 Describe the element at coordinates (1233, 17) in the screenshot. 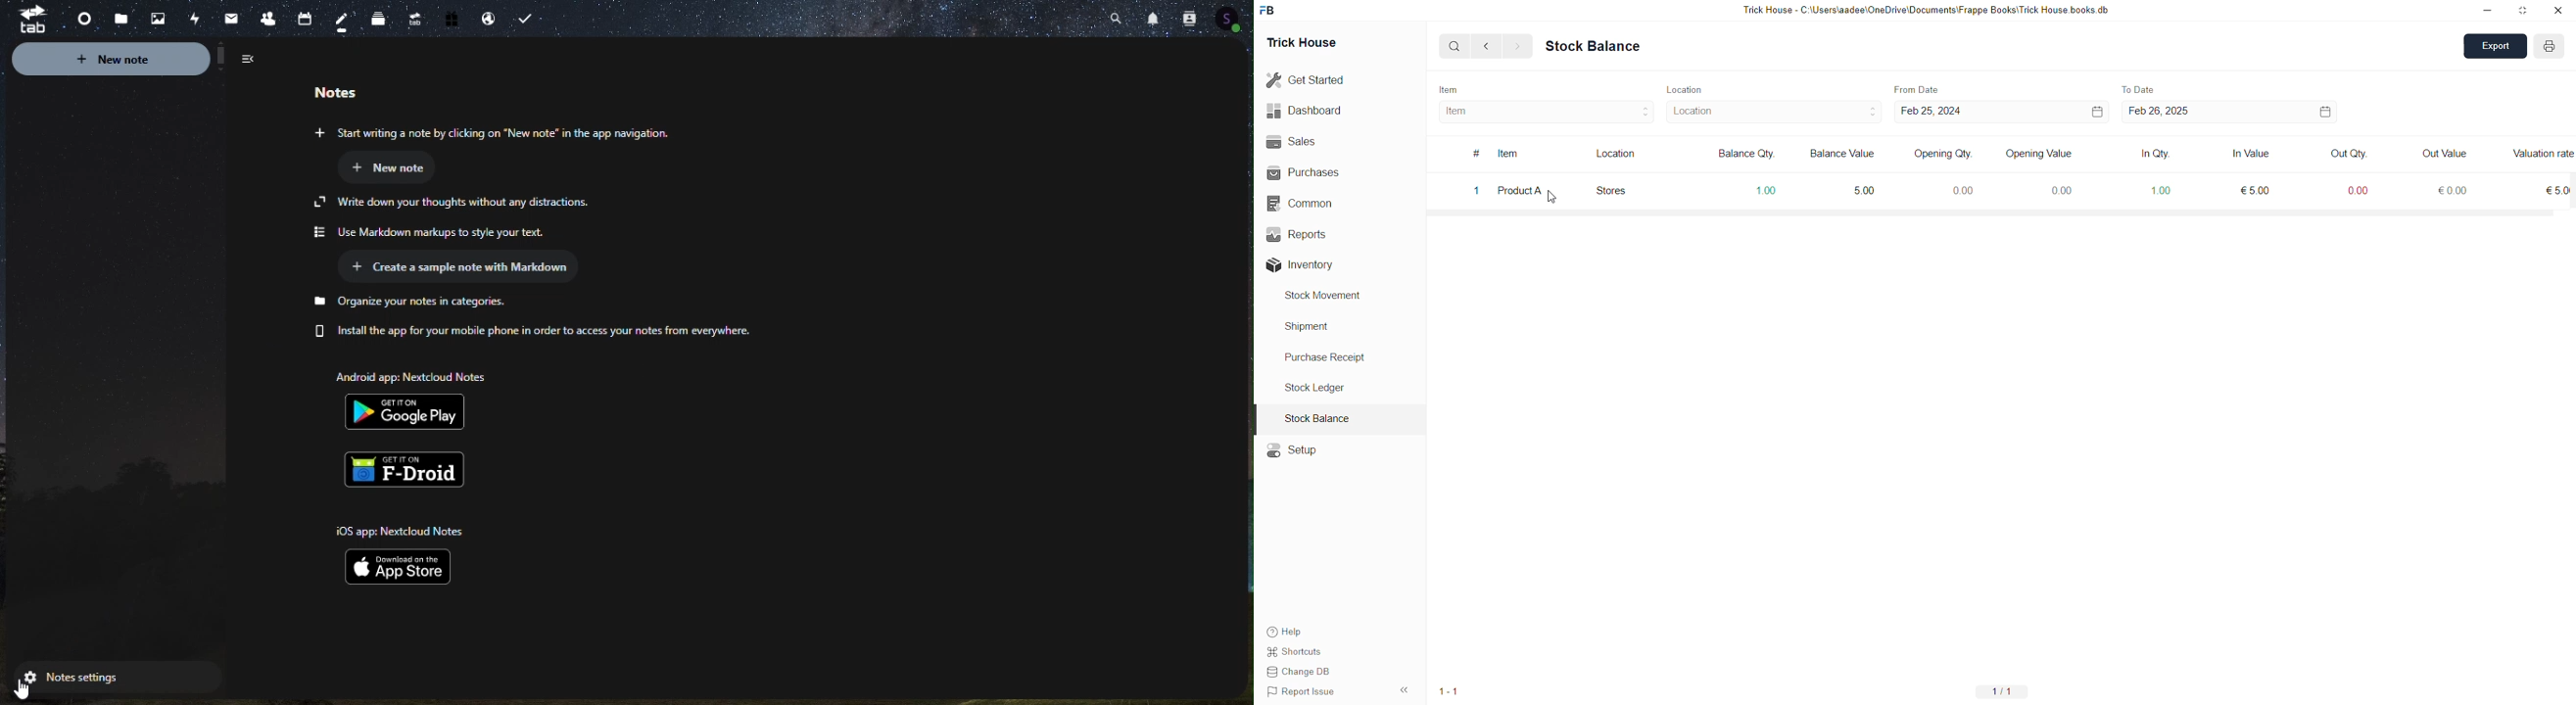

I see `Profile` at that location.